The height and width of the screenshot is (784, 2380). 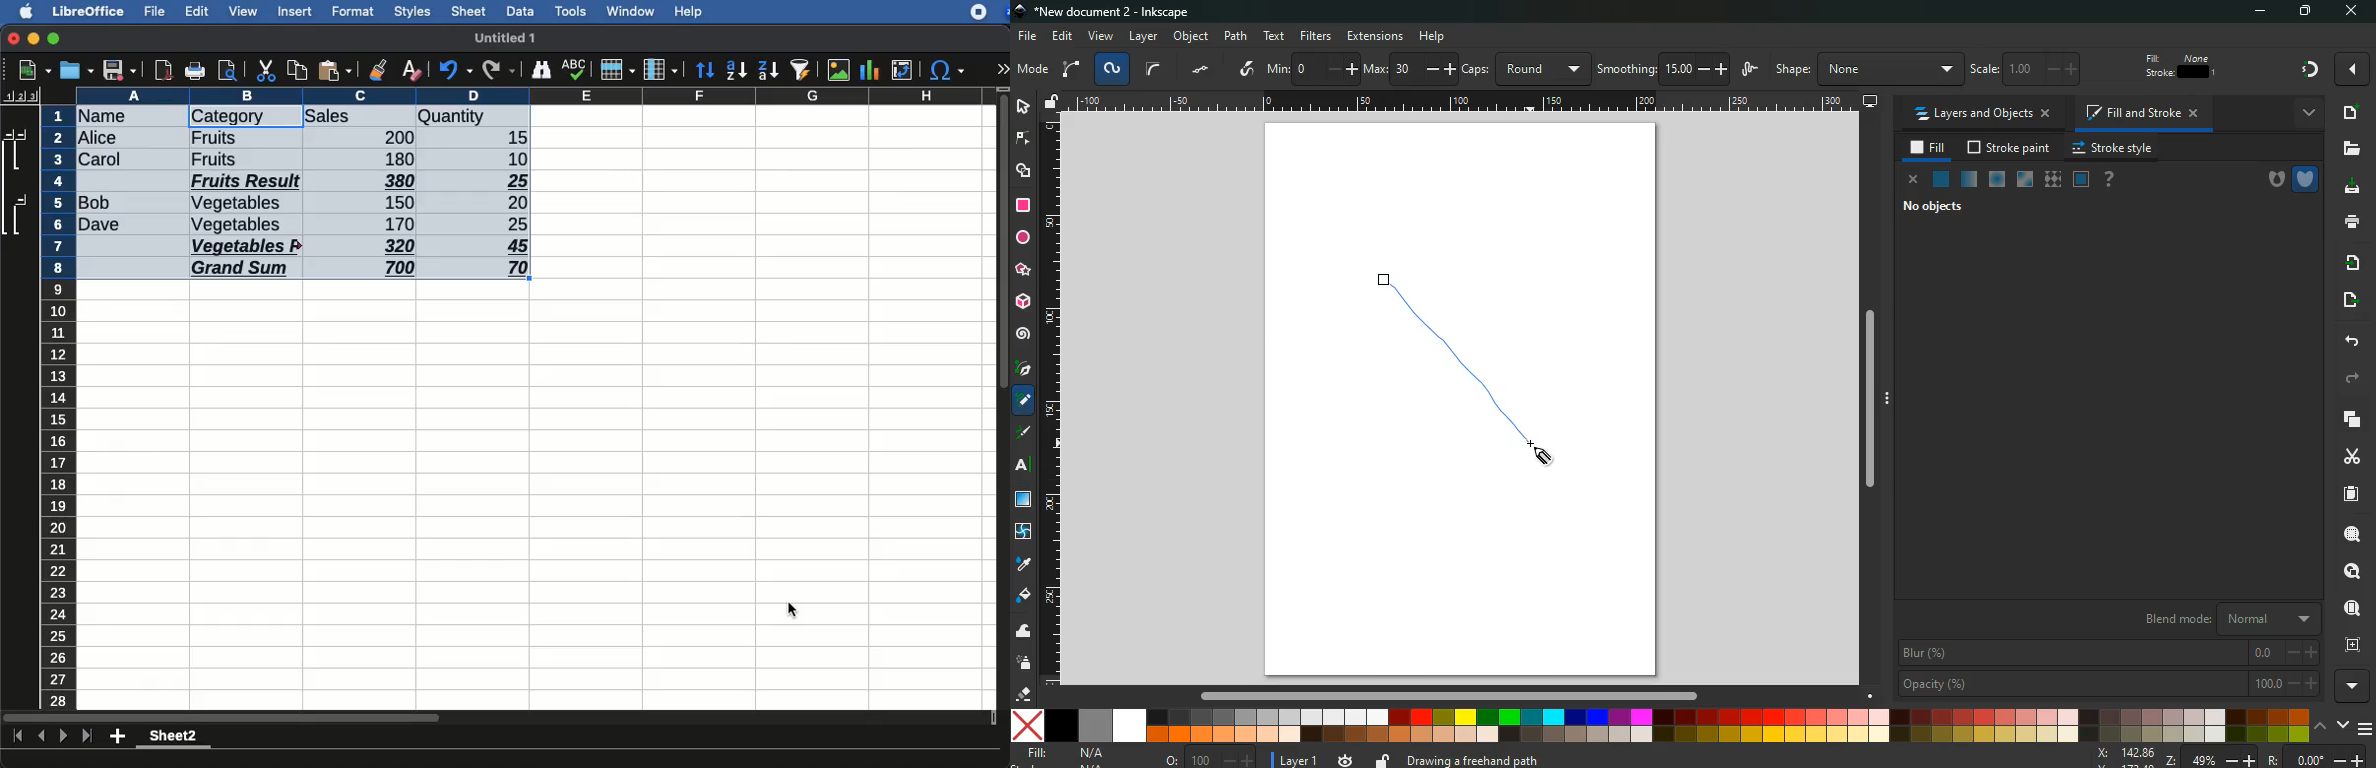 I want to click on column, so click(x=517, y=96).